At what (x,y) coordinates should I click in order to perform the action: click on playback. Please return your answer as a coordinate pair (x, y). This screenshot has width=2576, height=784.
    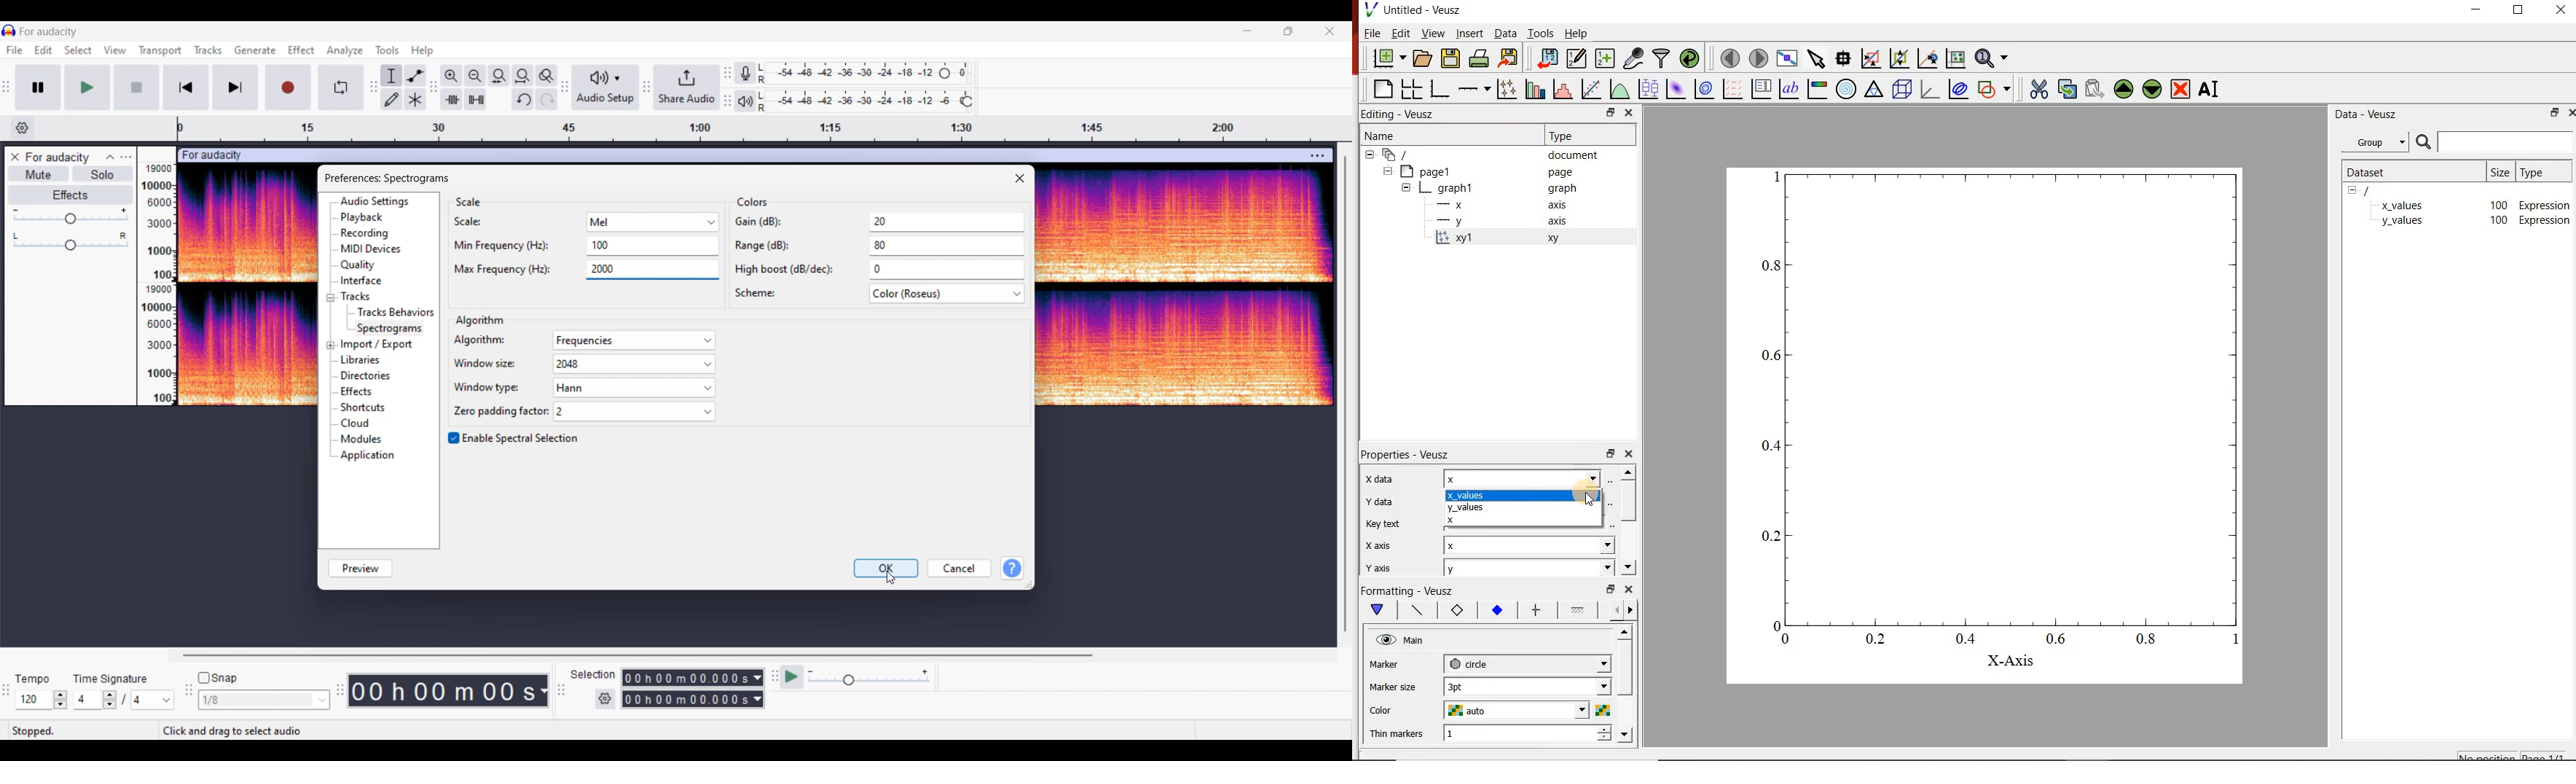
    Looking at the image, I should click on (368, 218).